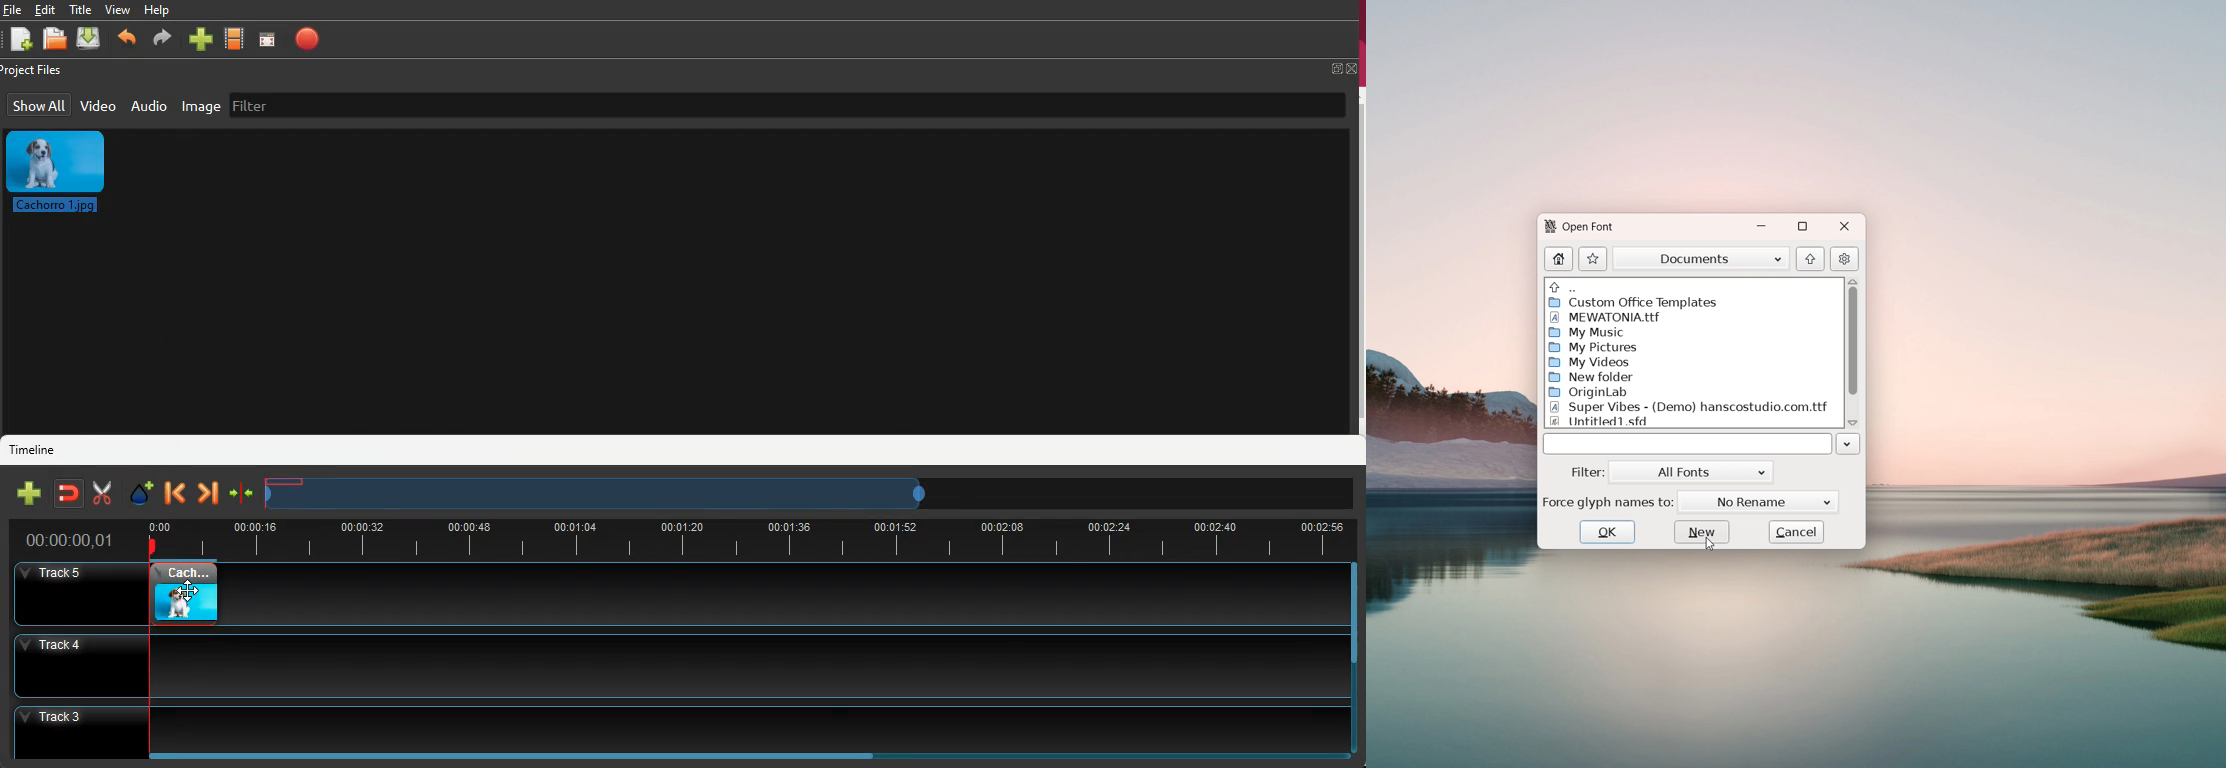 This screenshot has height=784, width=2240. Describe the element at coordinates (200, 39) in the screenshot. I see `more` at that location.